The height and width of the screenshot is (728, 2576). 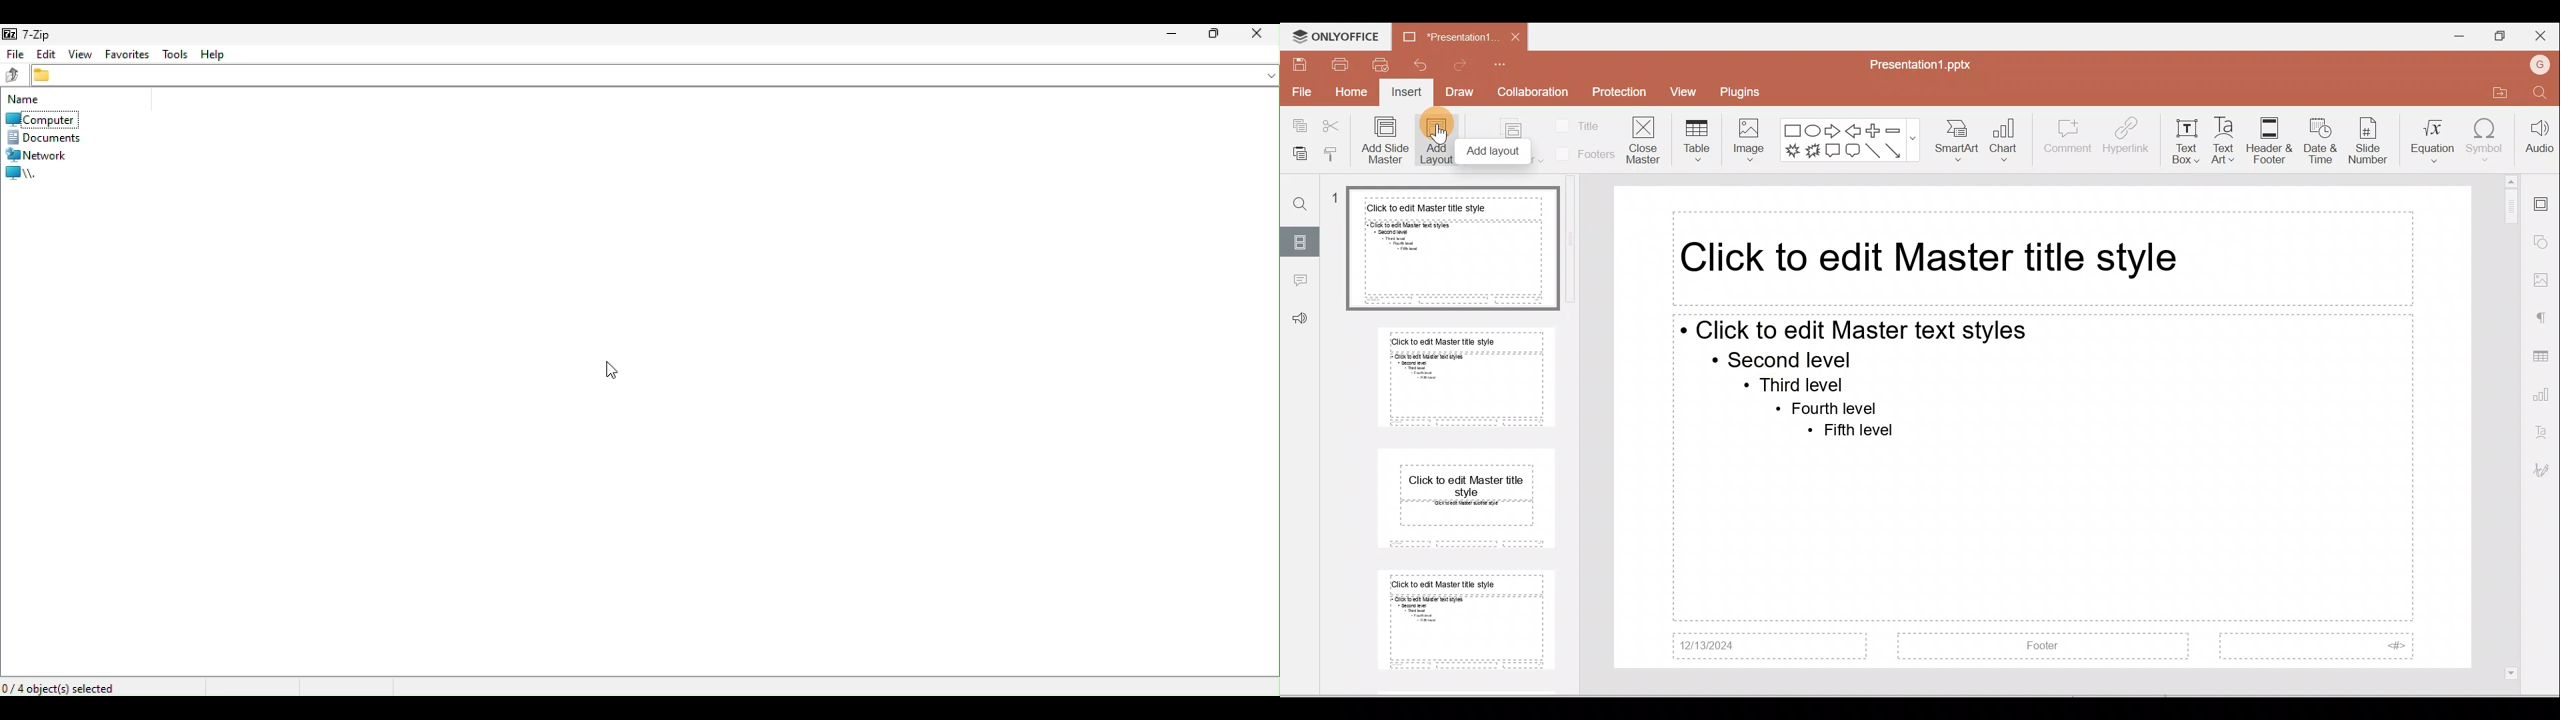 What do you see at coordinates (1893, 129) in the screenshot?
I see `Minus` at bounding box center [1893, 129].